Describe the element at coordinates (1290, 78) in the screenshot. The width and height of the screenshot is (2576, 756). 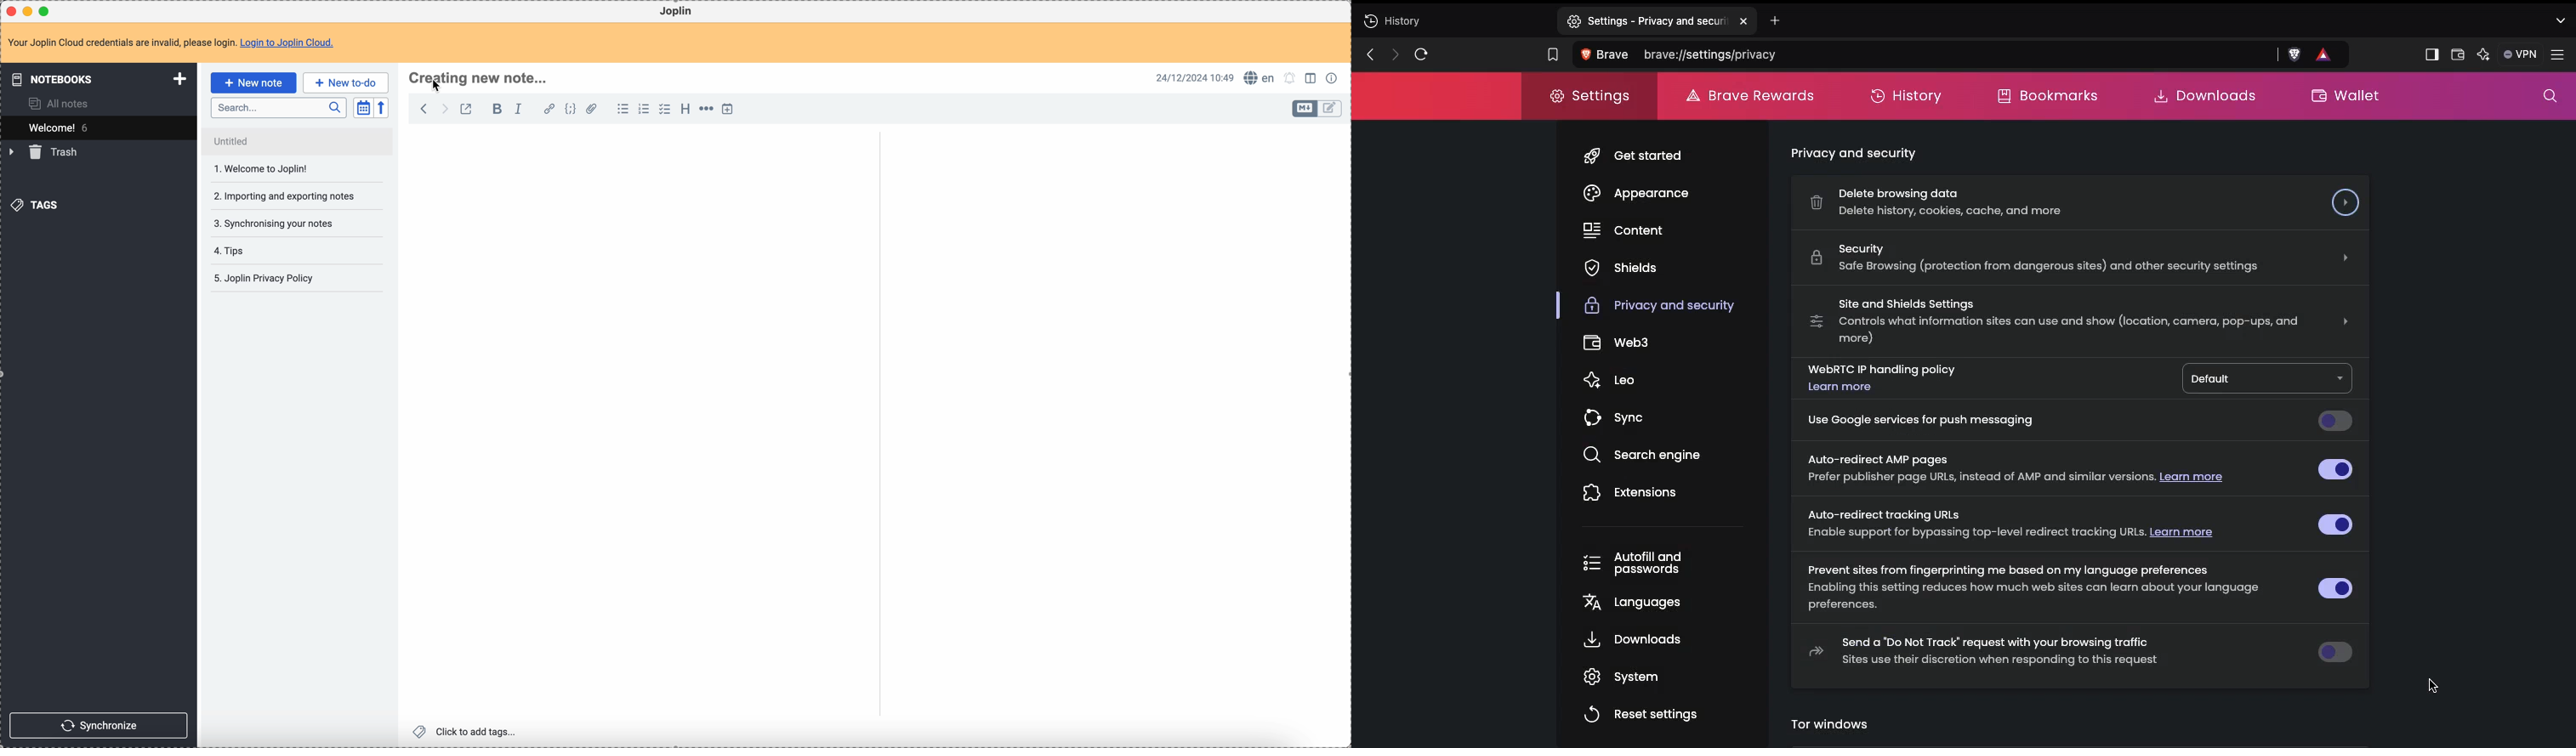
I see `set alarm` at that location.